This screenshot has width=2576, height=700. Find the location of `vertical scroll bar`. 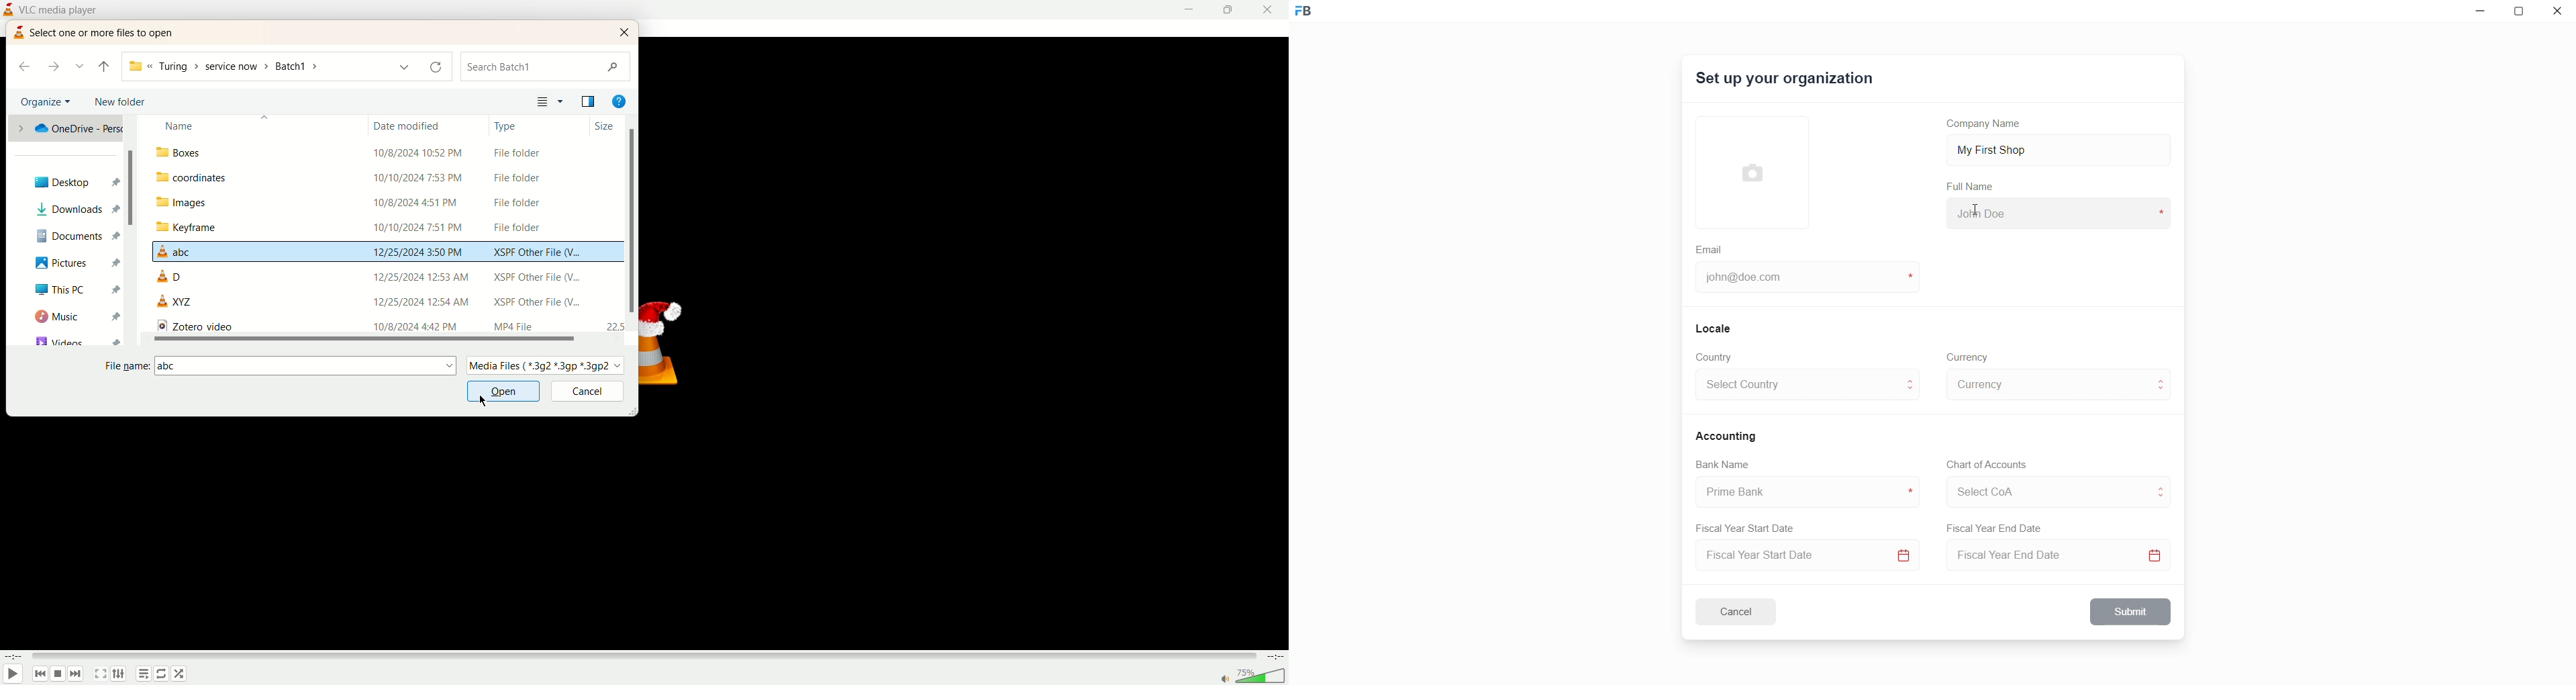

vertical scroll bar is located at coordinates (130, 189).